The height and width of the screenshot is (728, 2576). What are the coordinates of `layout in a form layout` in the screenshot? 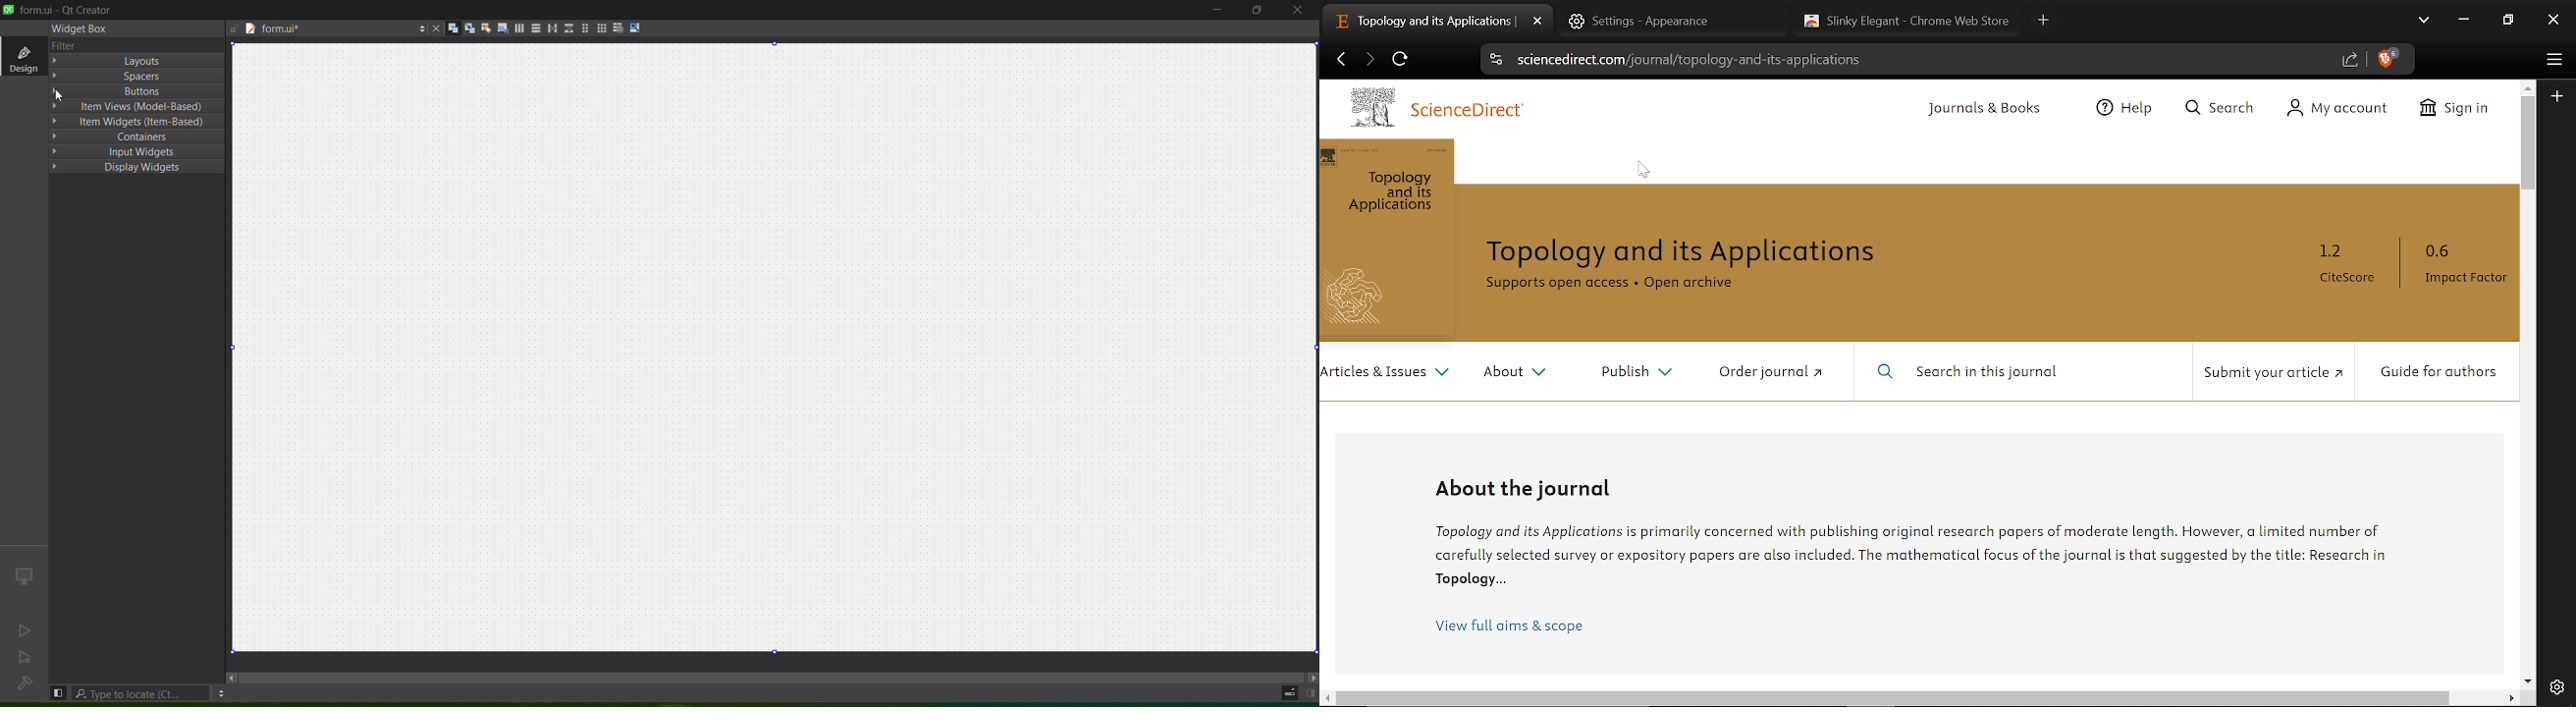 It's located at (584, 27).